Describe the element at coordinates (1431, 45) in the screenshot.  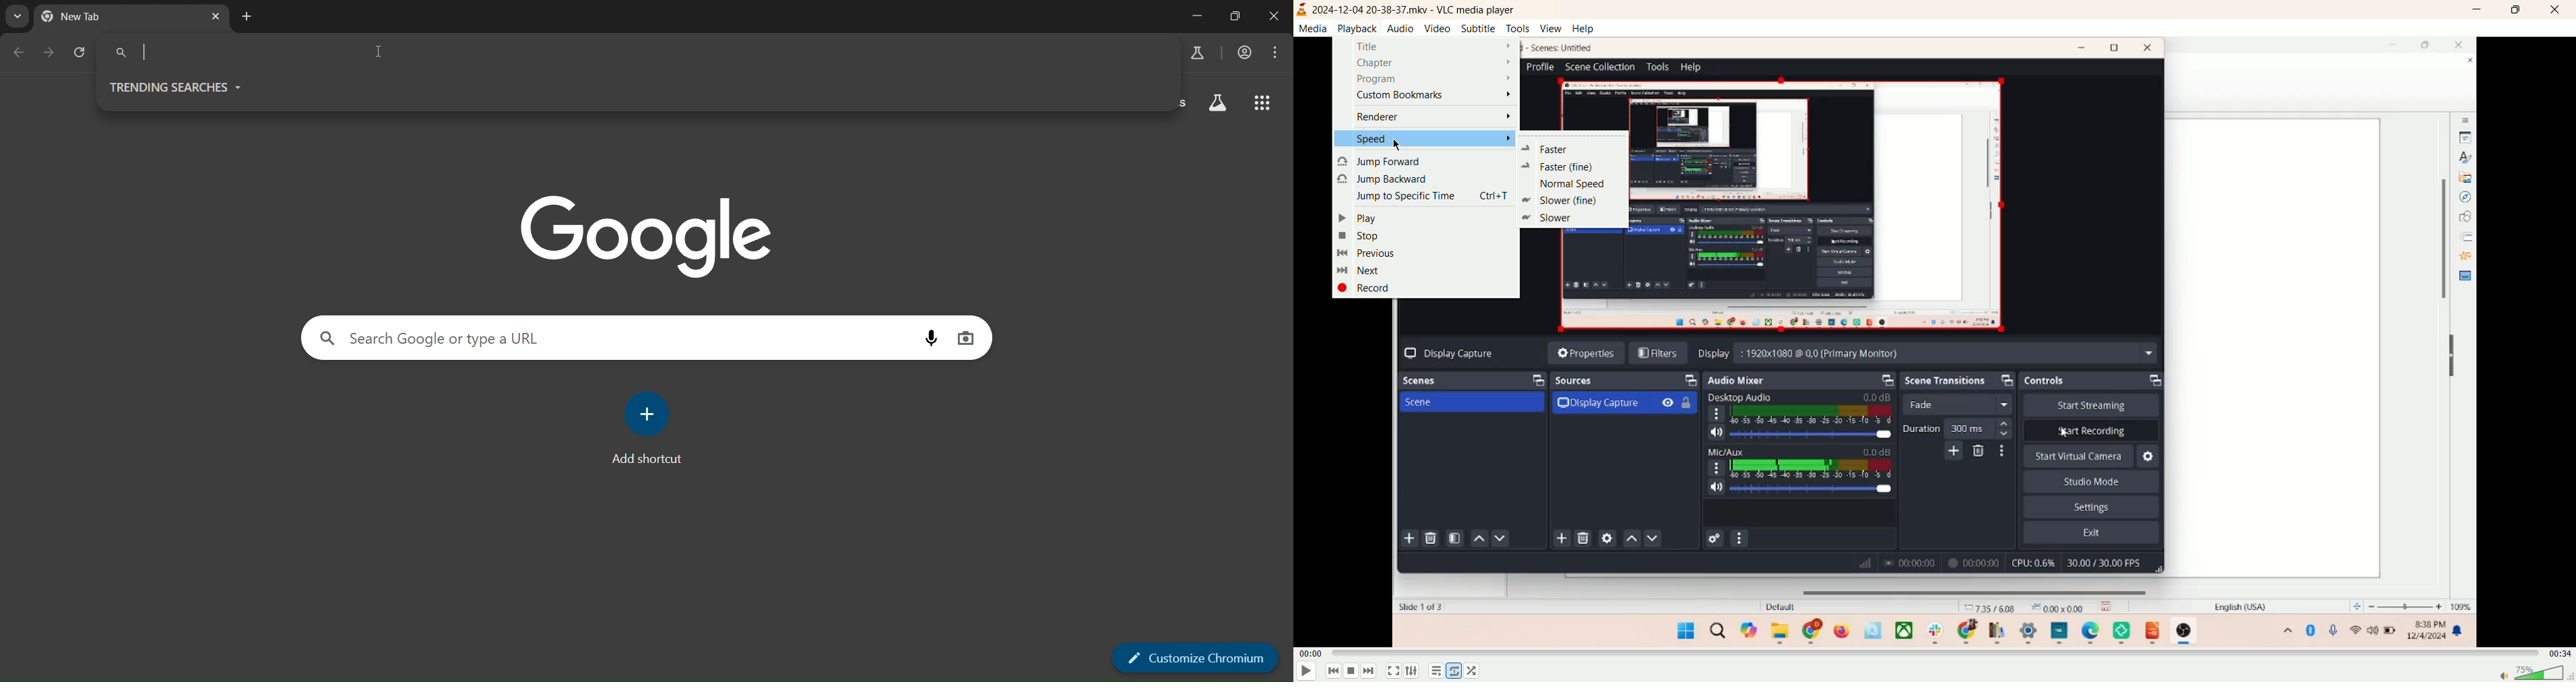
I see `title` at that location.